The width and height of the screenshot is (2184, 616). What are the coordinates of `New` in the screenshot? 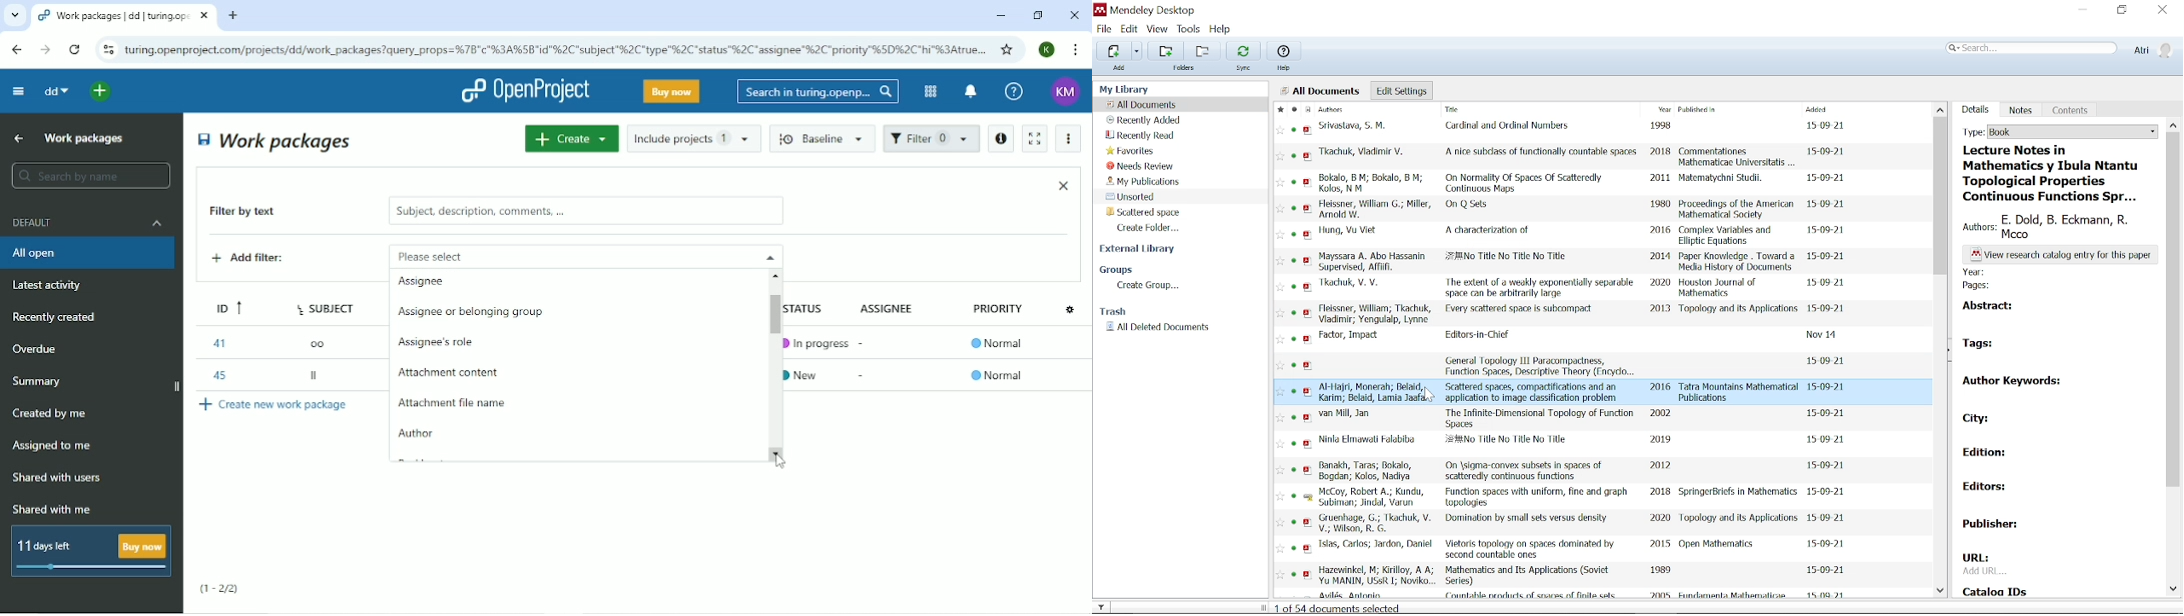 It's located at (808, 373).